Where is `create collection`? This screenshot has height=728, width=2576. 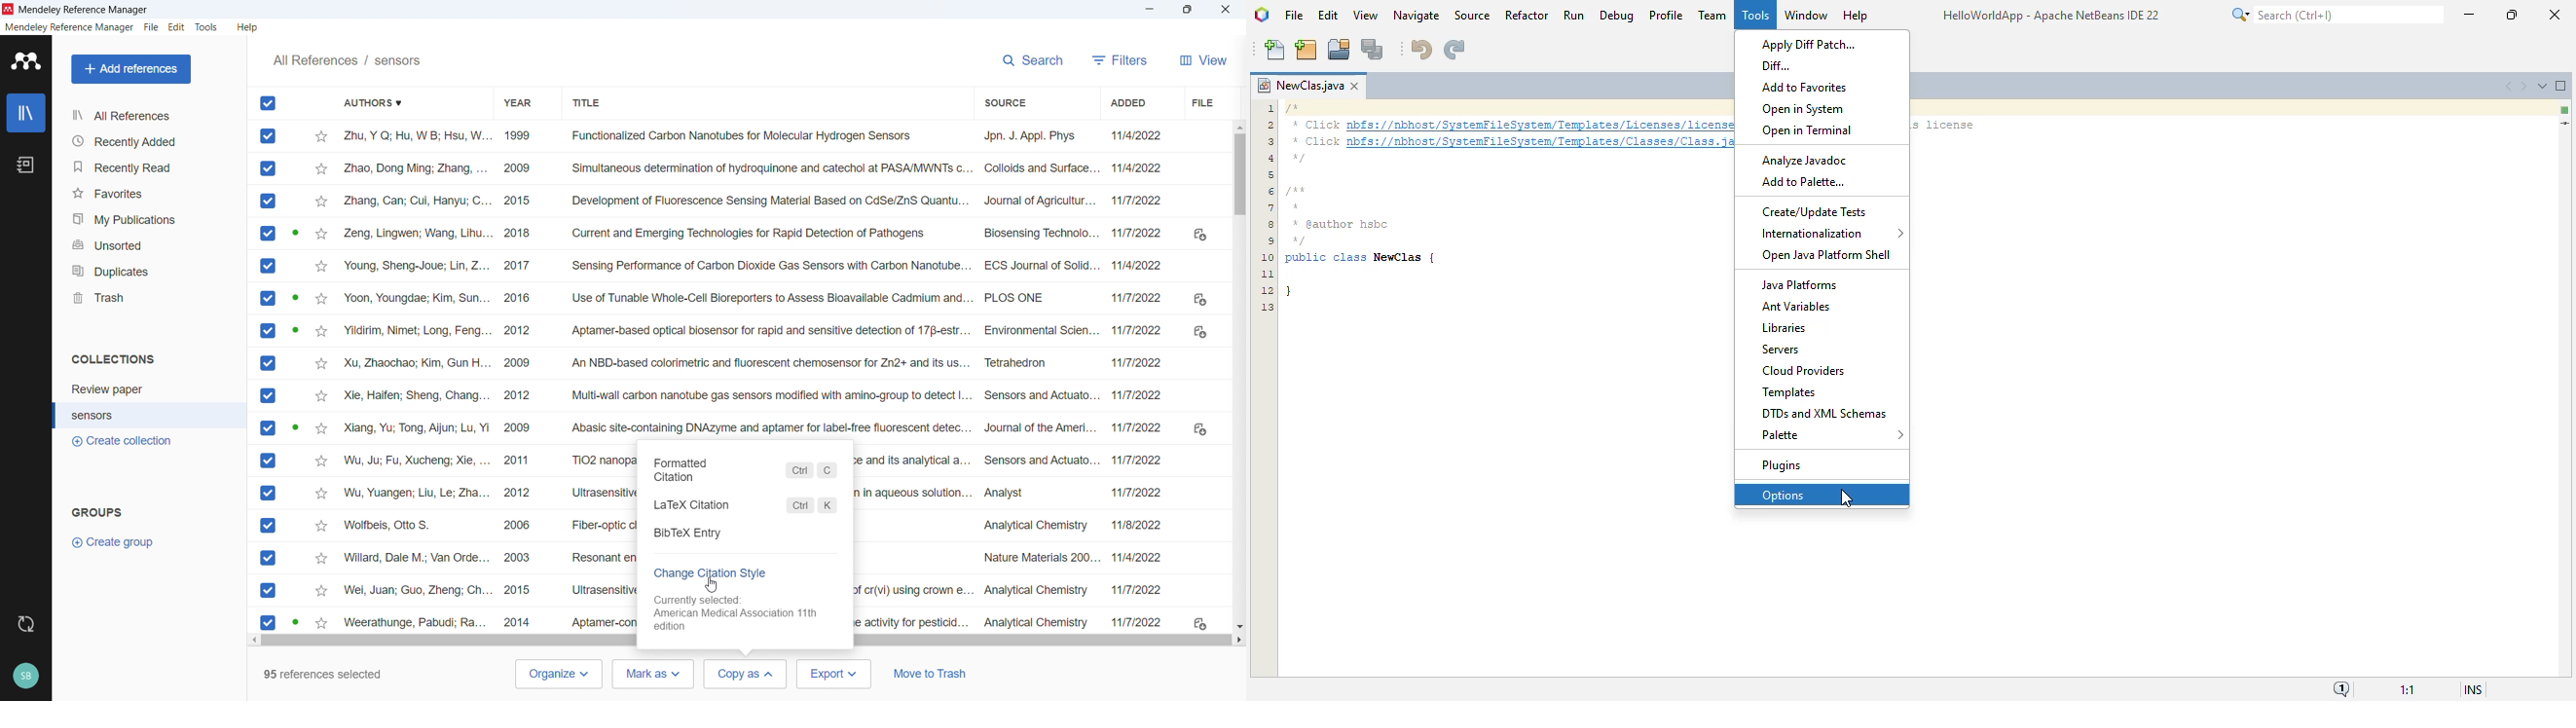 create collection is located at coordinates (125, 441).